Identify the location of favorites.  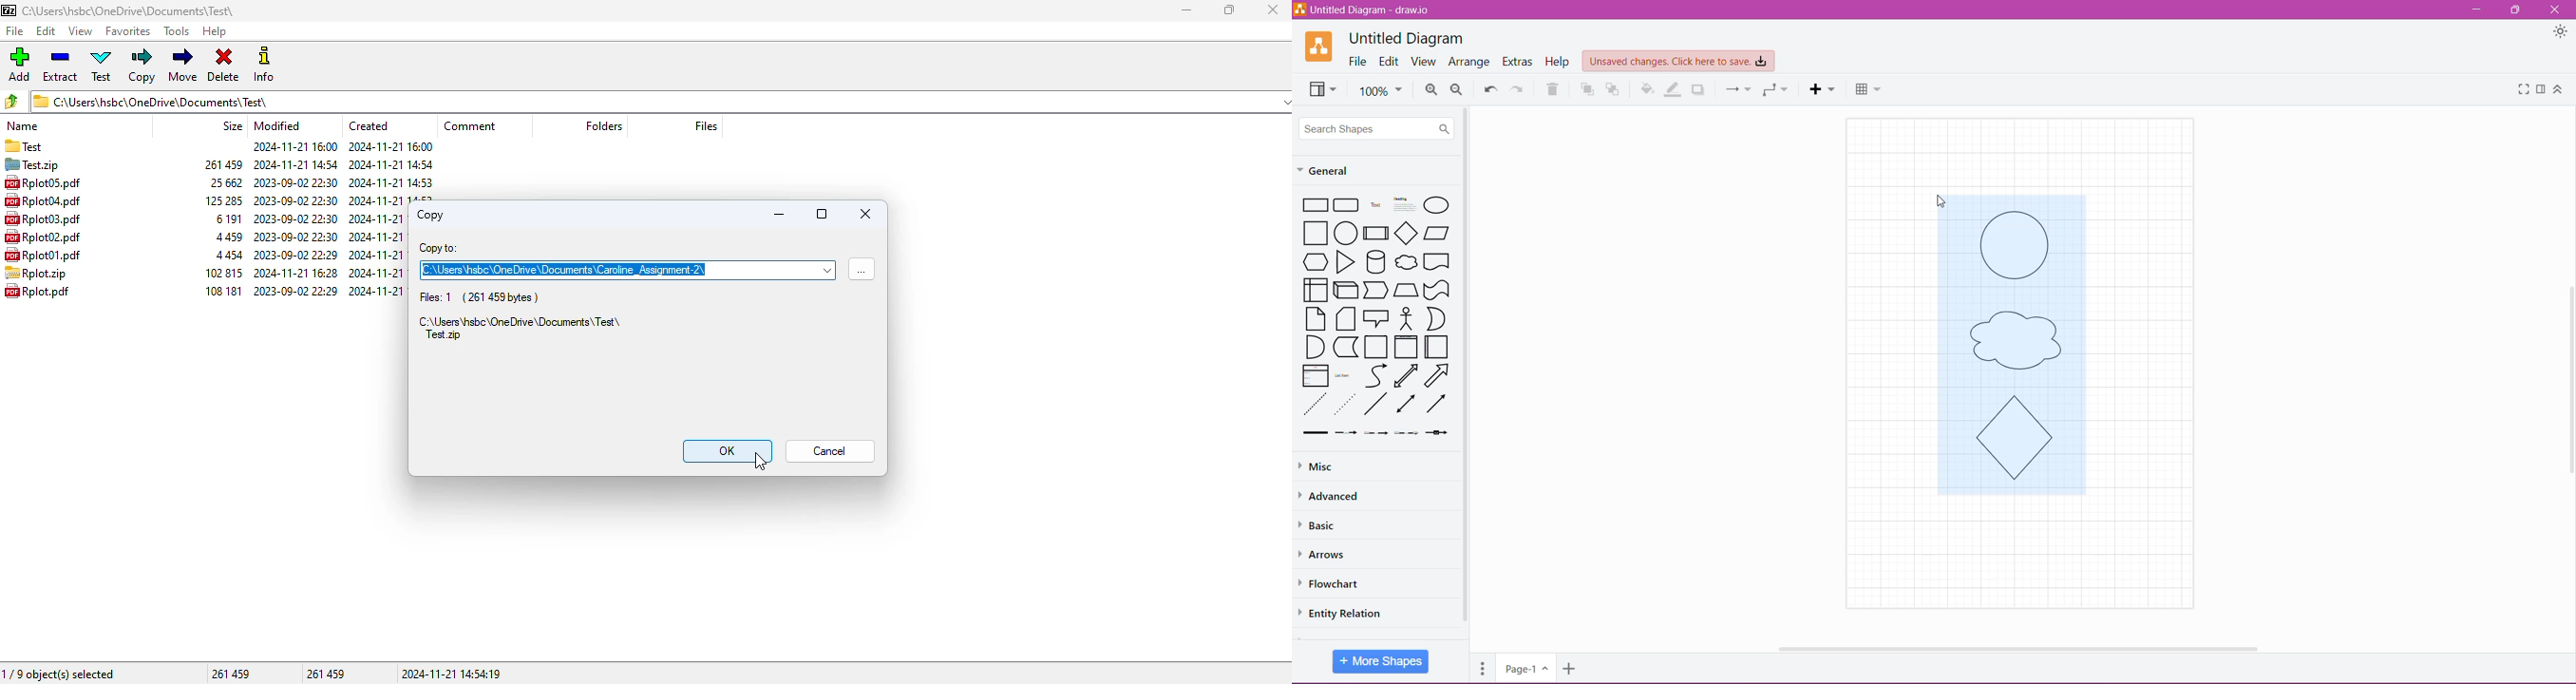
(128, 31).